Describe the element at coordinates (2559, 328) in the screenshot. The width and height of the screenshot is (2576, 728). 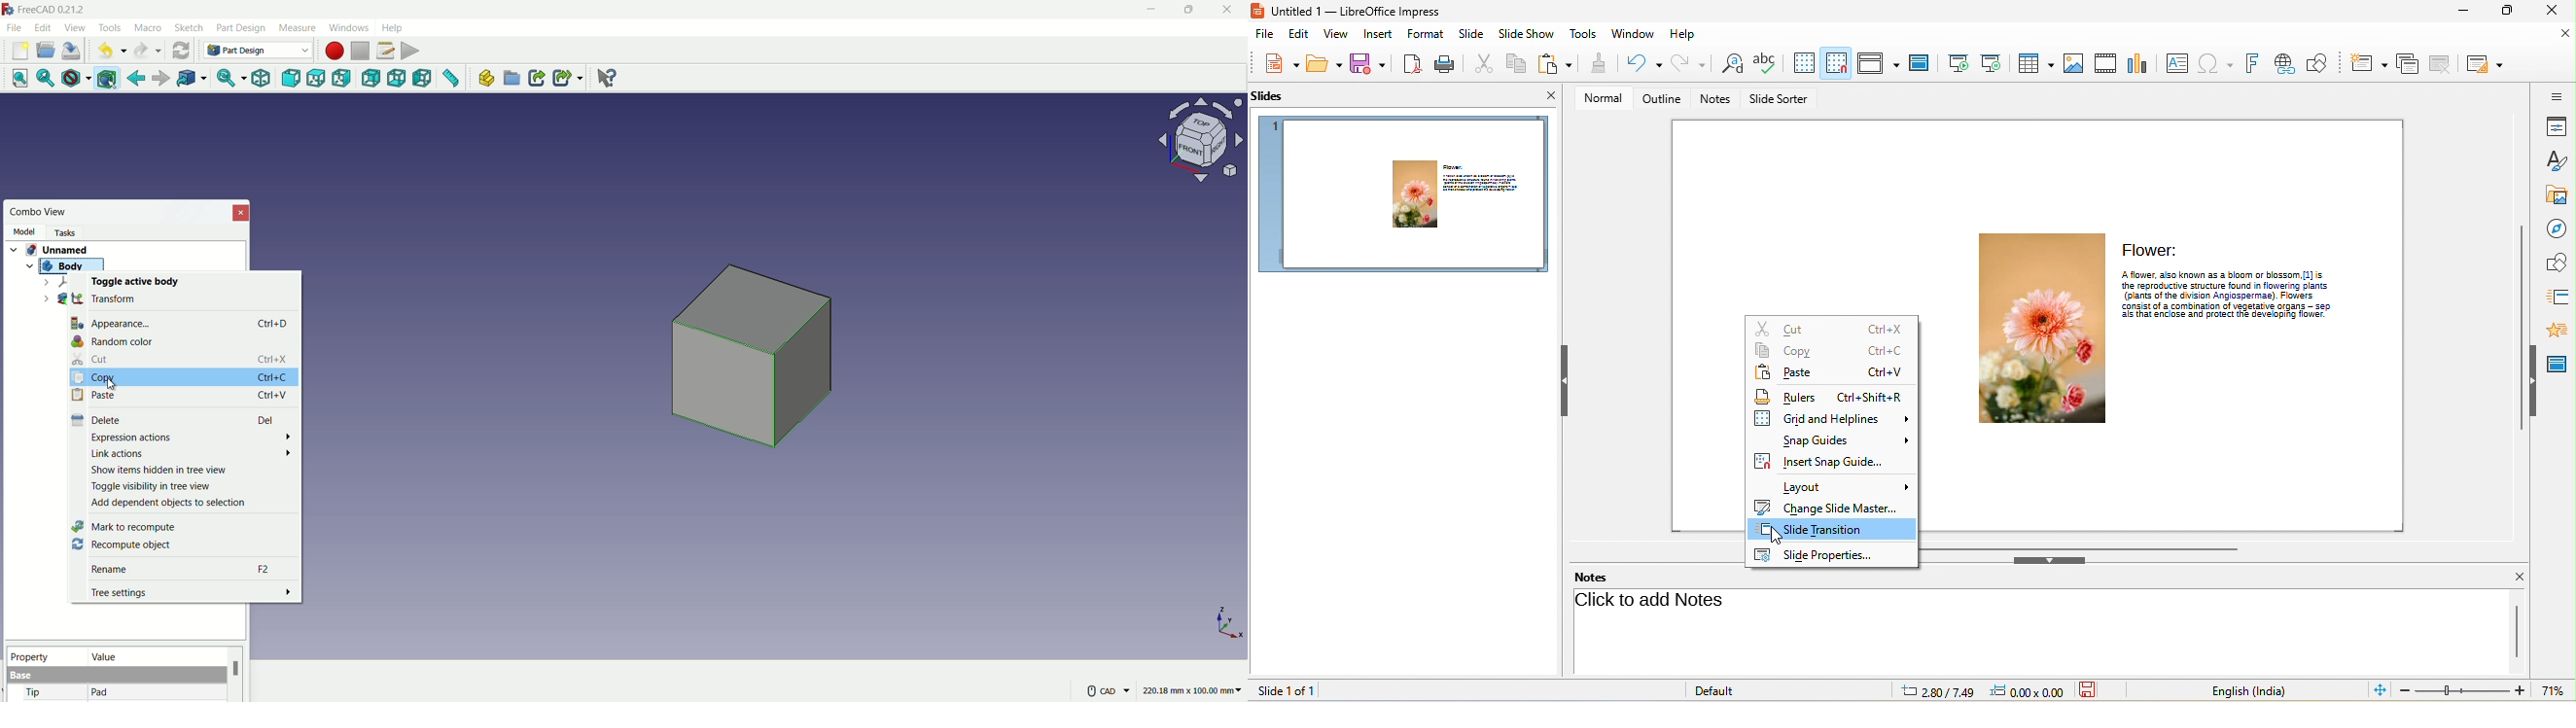
I see `animation` at that location.